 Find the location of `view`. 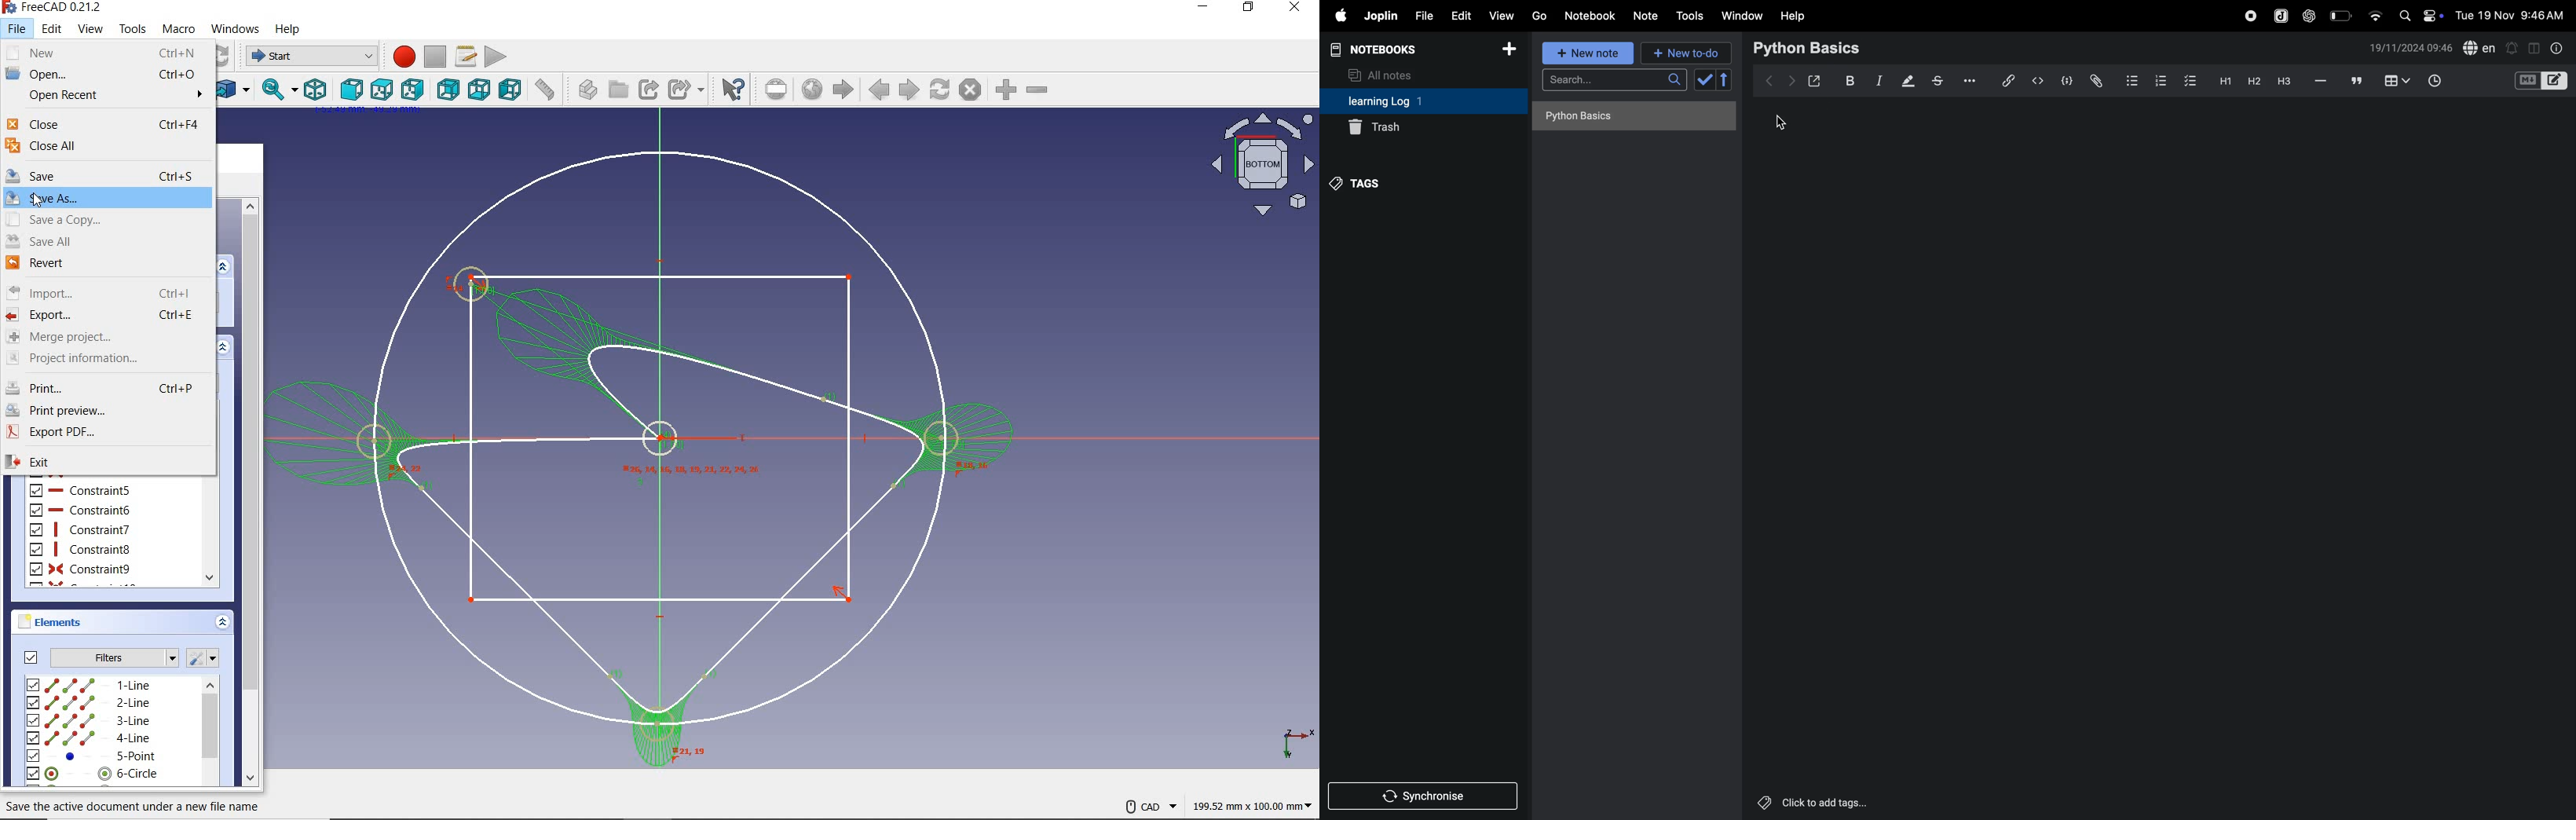

view is located at coordinates (1502, 15).